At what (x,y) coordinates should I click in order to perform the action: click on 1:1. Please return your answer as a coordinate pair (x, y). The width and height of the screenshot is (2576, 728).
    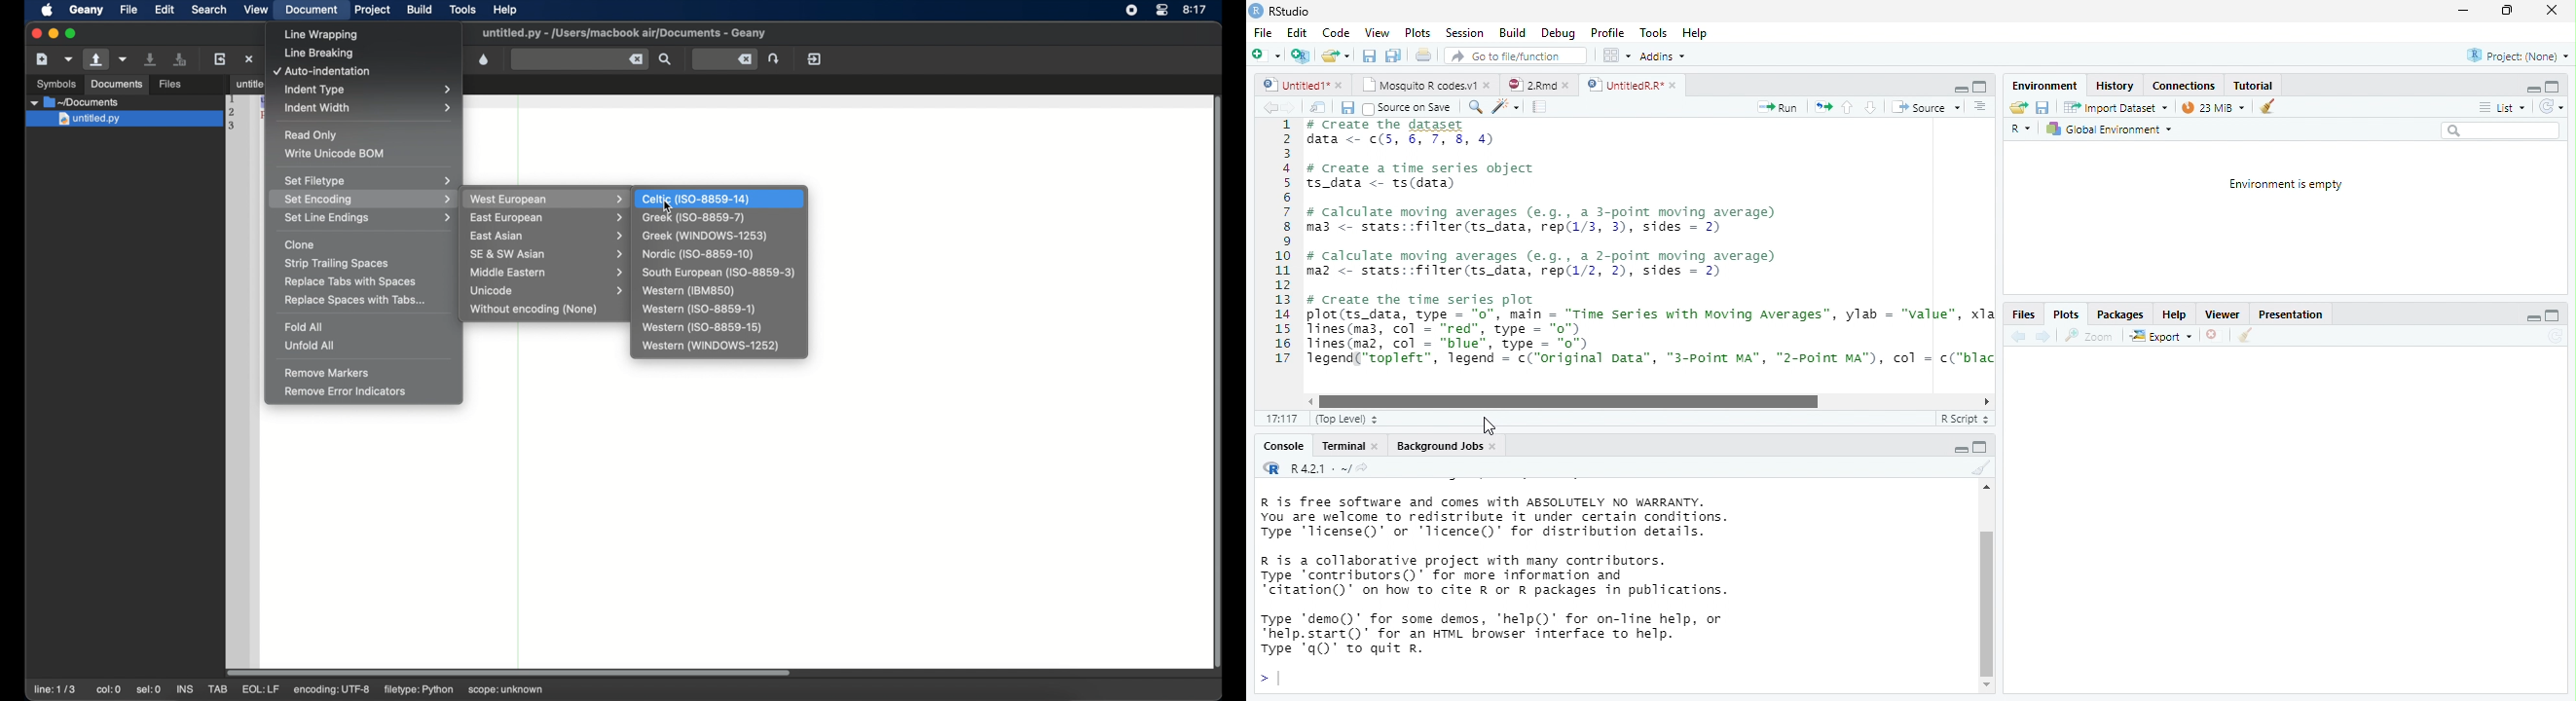
    Looking at the image, I should click on (1279, 420).